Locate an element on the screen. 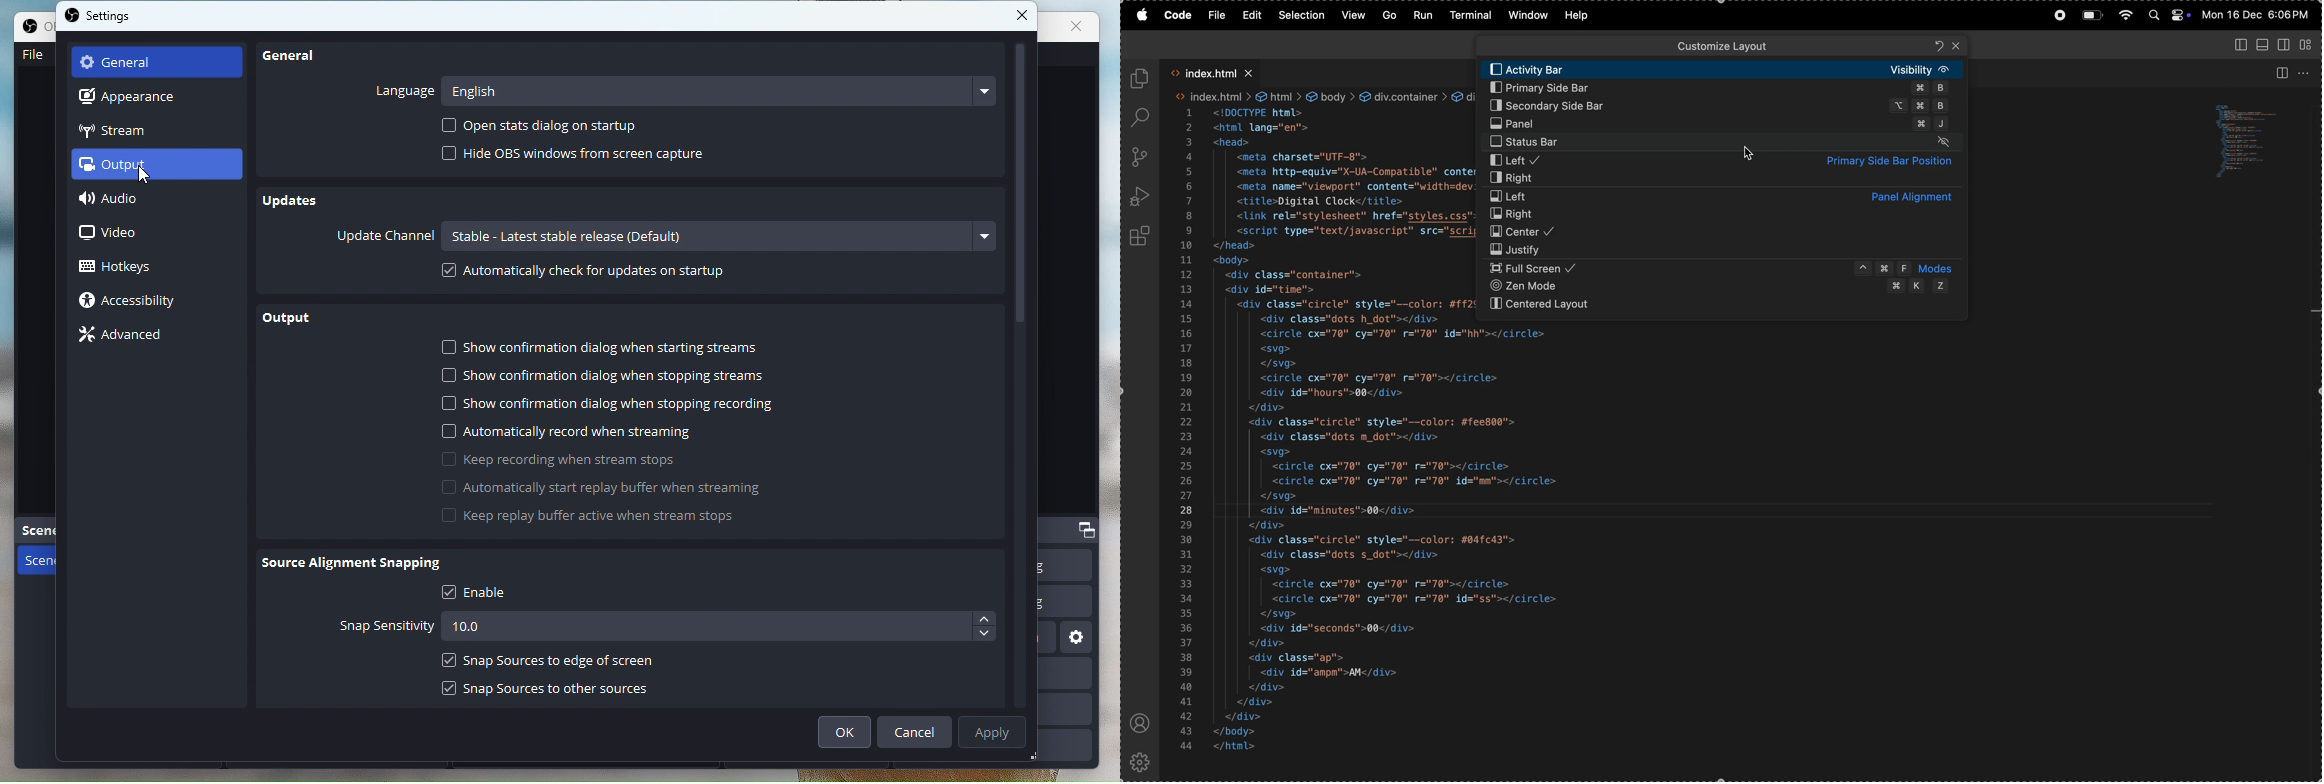 This screenshot has width=2324, height=784. ok is located at coordinates (845, 733).